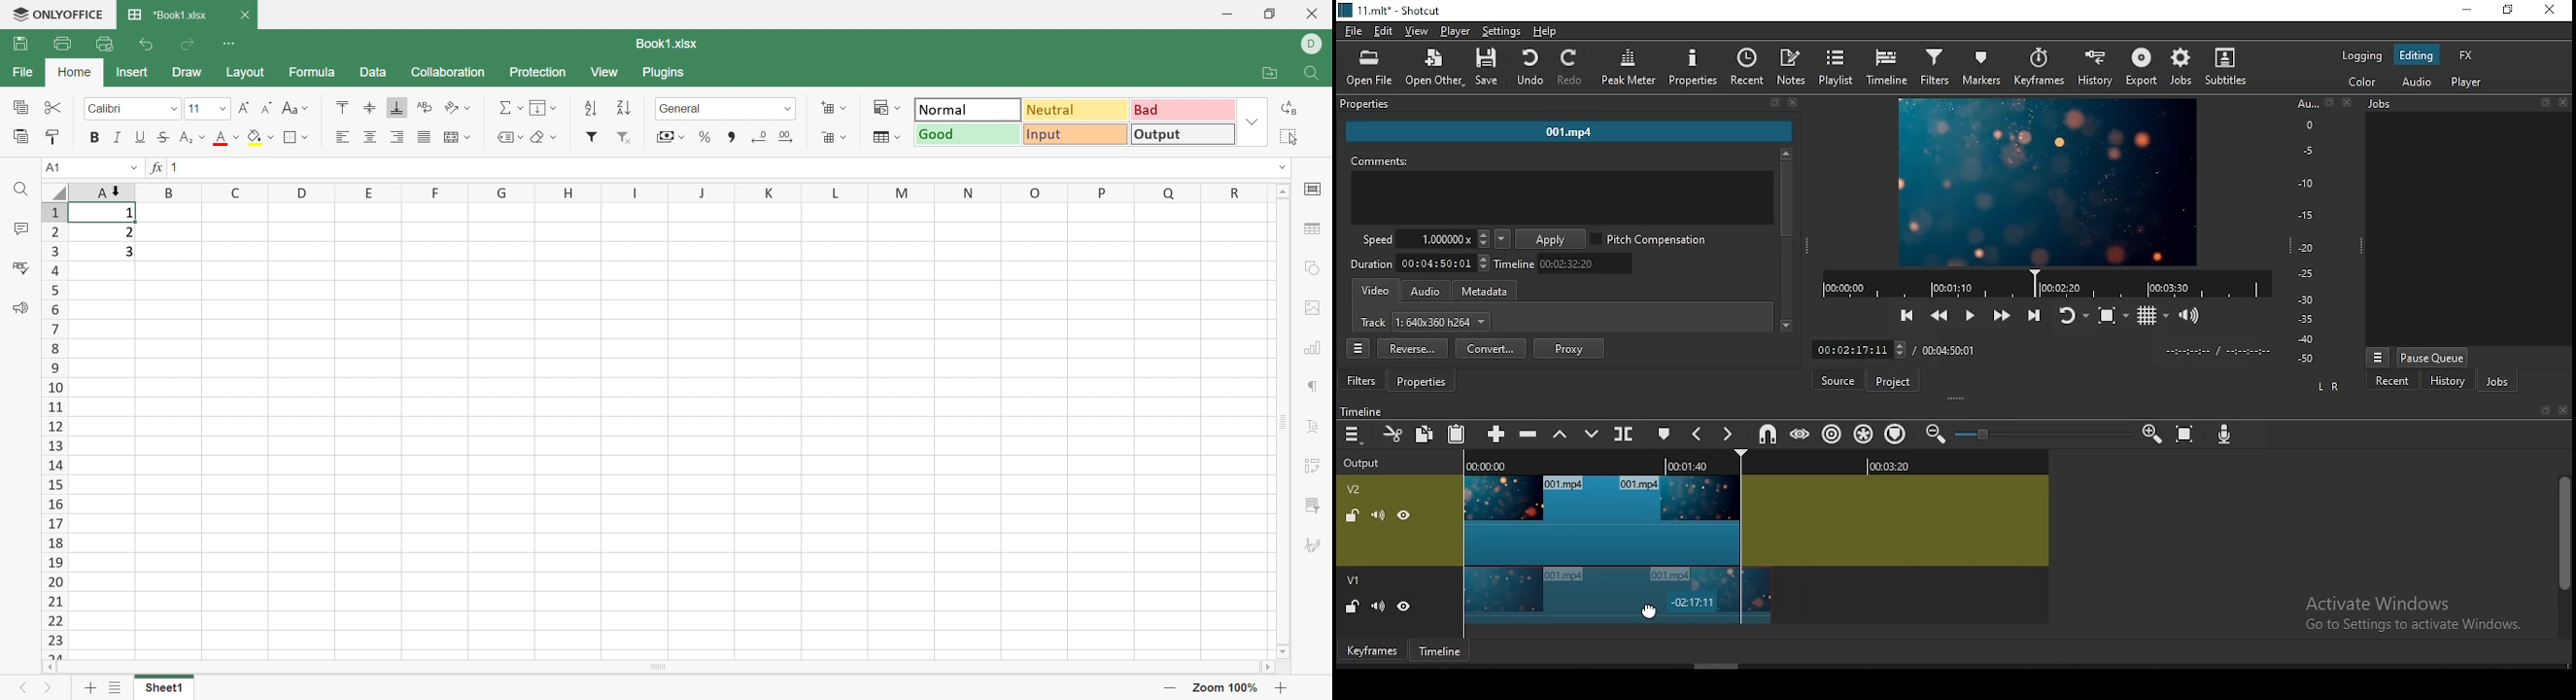  I want to click on Scroll right, so click(1270, 669).